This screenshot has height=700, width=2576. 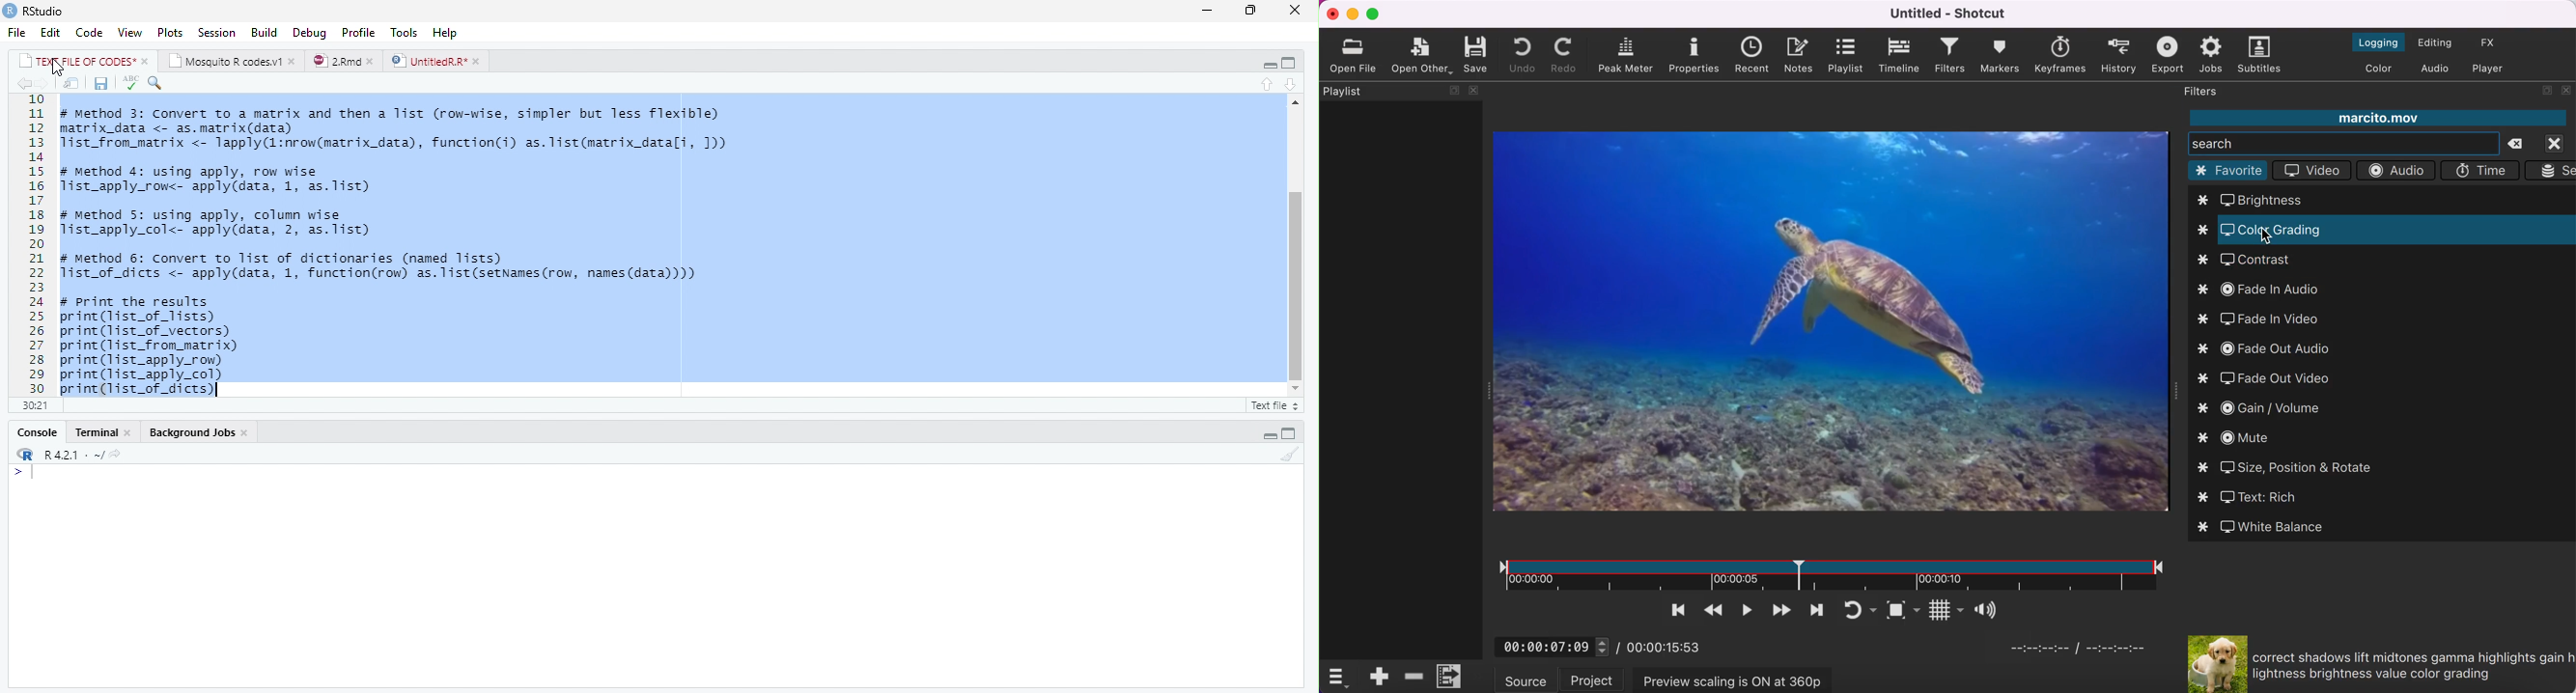 What do you see at coordinates (1274, 404) in the screenshot?
I see `R Script` at bounding box center [1274, 404].